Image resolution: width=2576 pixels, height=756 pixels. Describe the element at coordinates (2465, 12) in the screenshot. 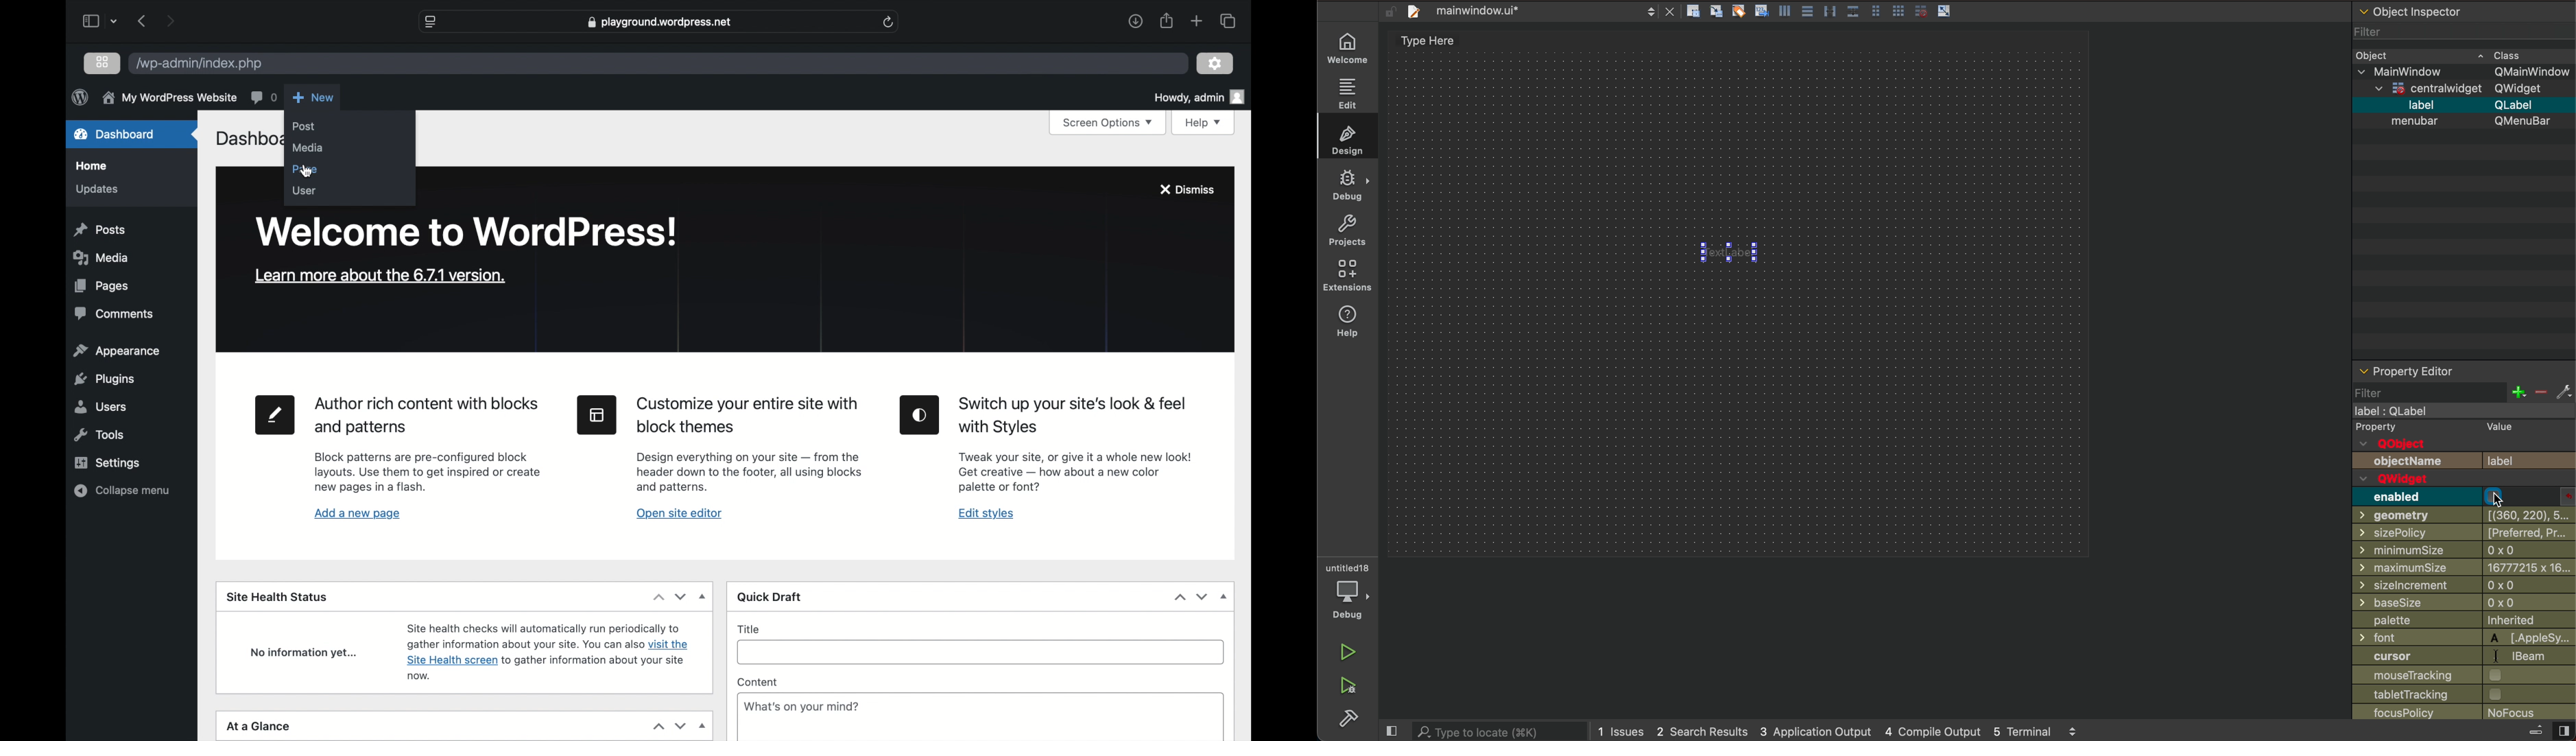

I see `object inspector` at that location.